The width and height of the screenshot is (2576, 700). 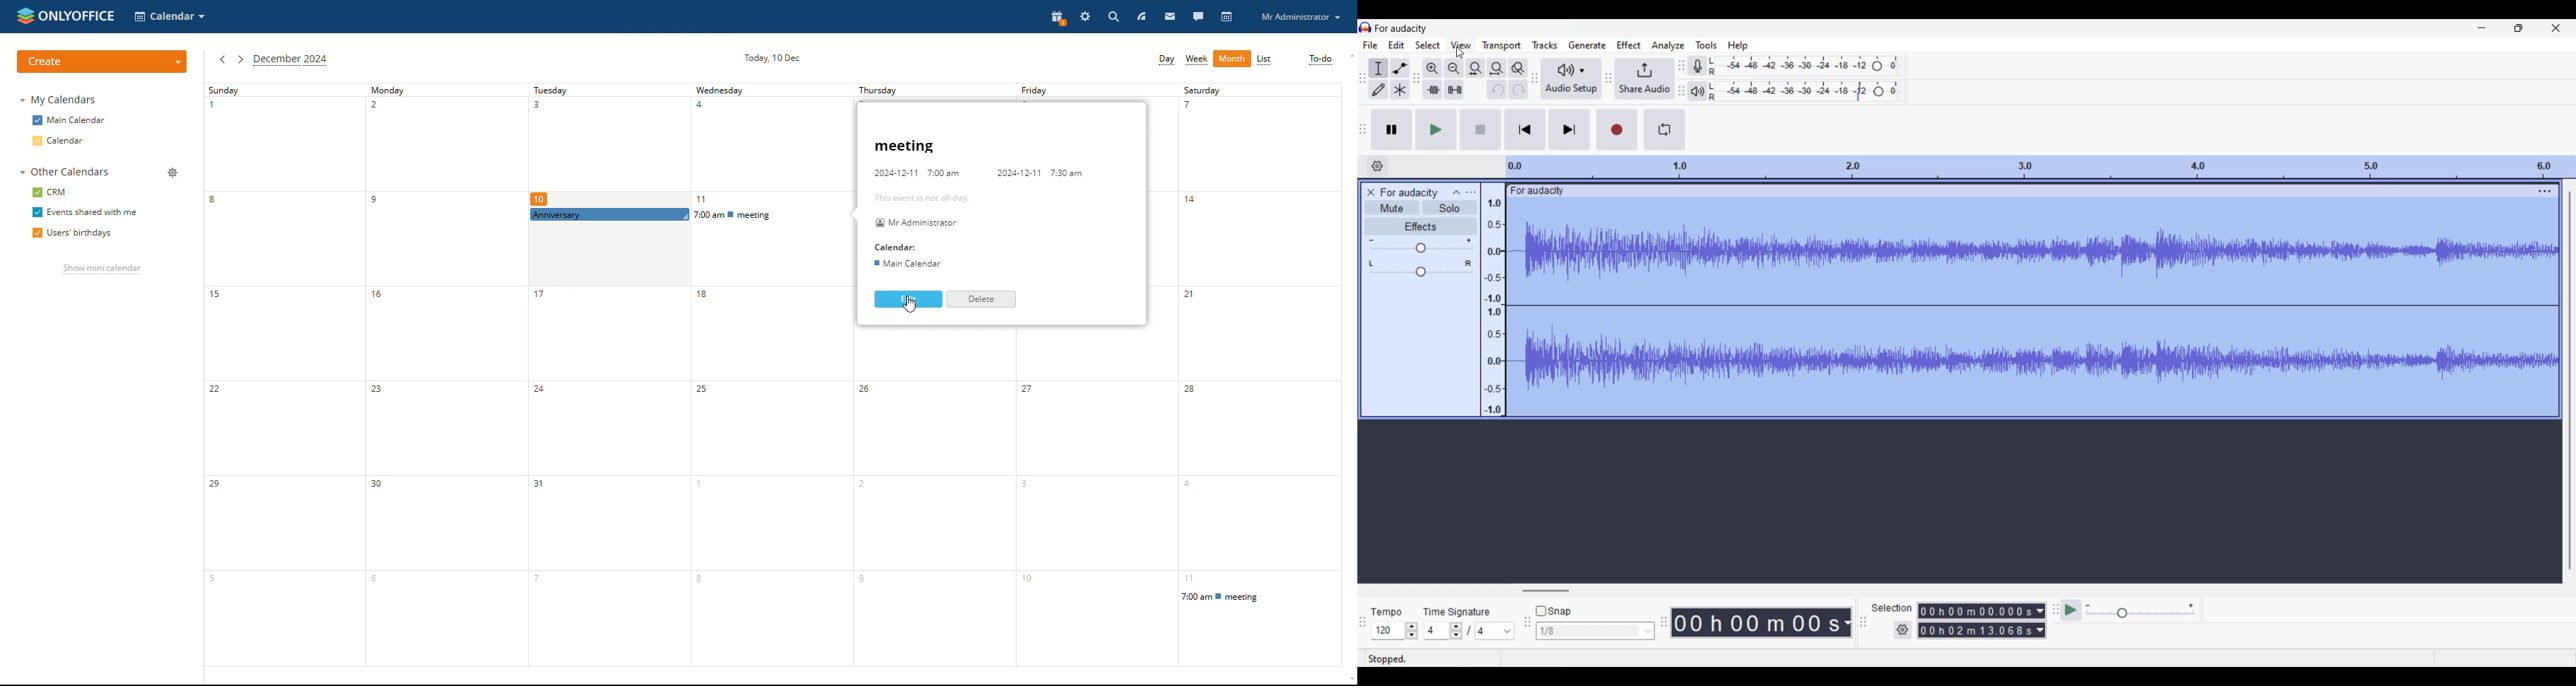 I want to click on Vertical slide bar, so click(x=2570, y=380).